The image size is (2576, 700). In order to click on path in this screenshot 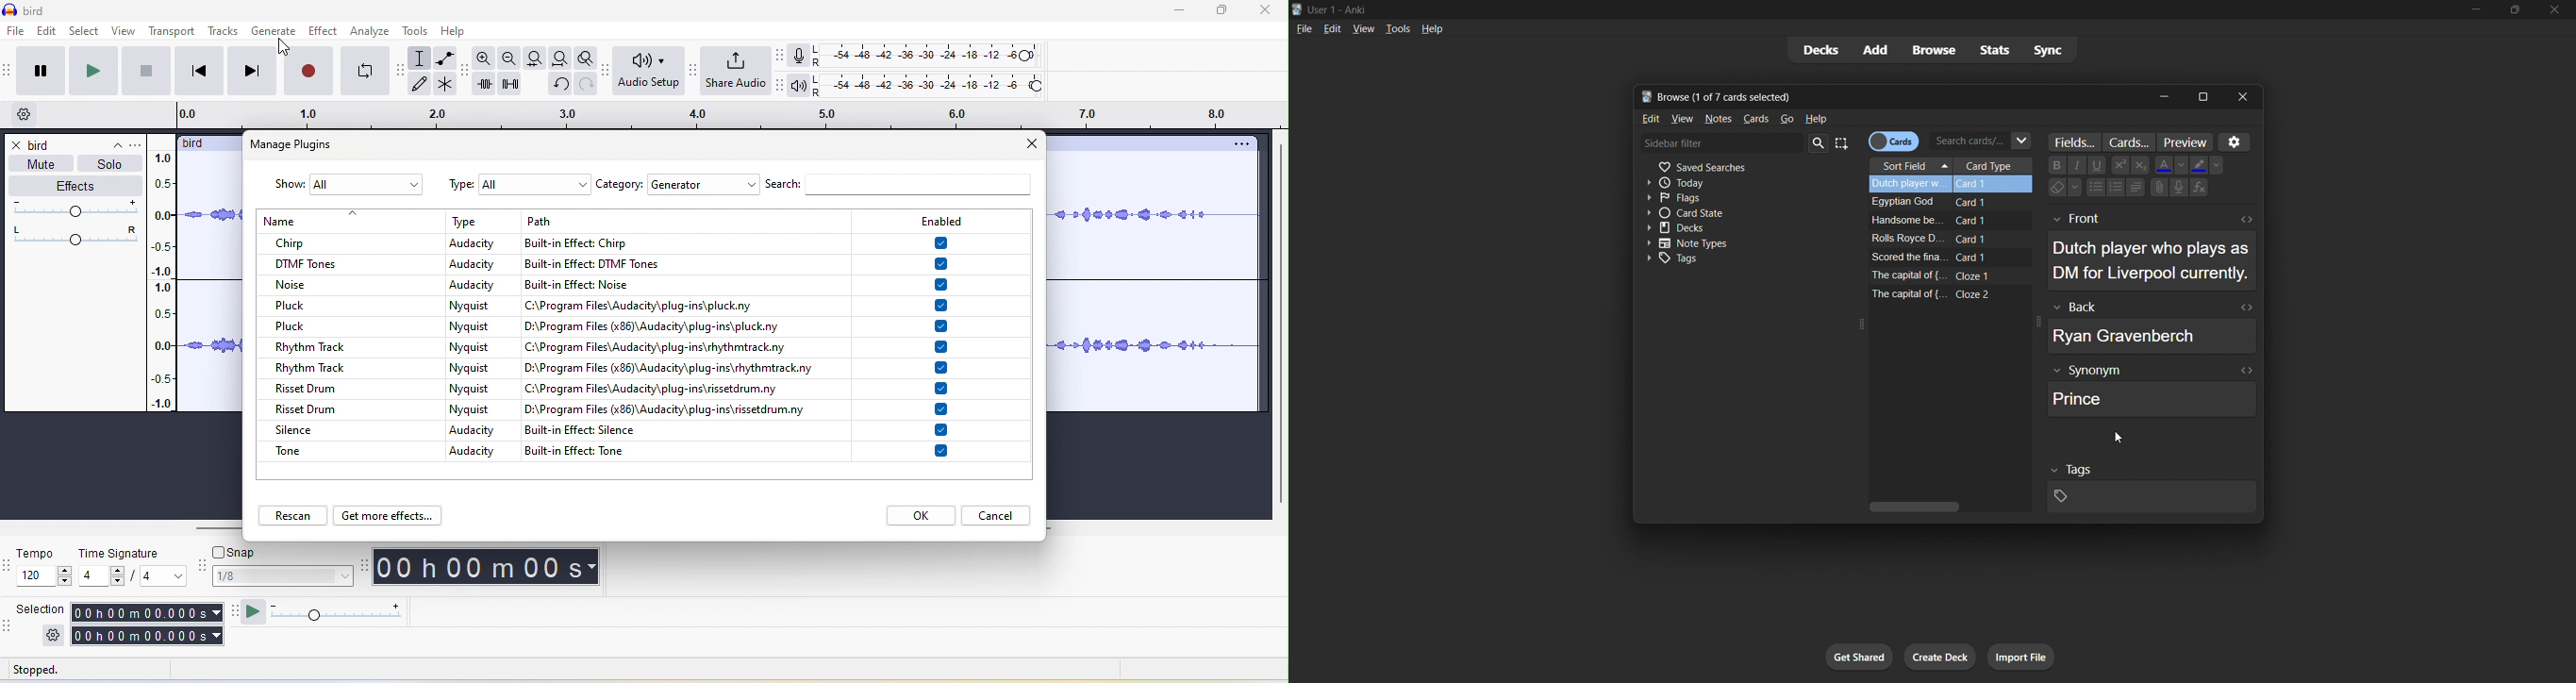, I will do `click(685, 347)`.